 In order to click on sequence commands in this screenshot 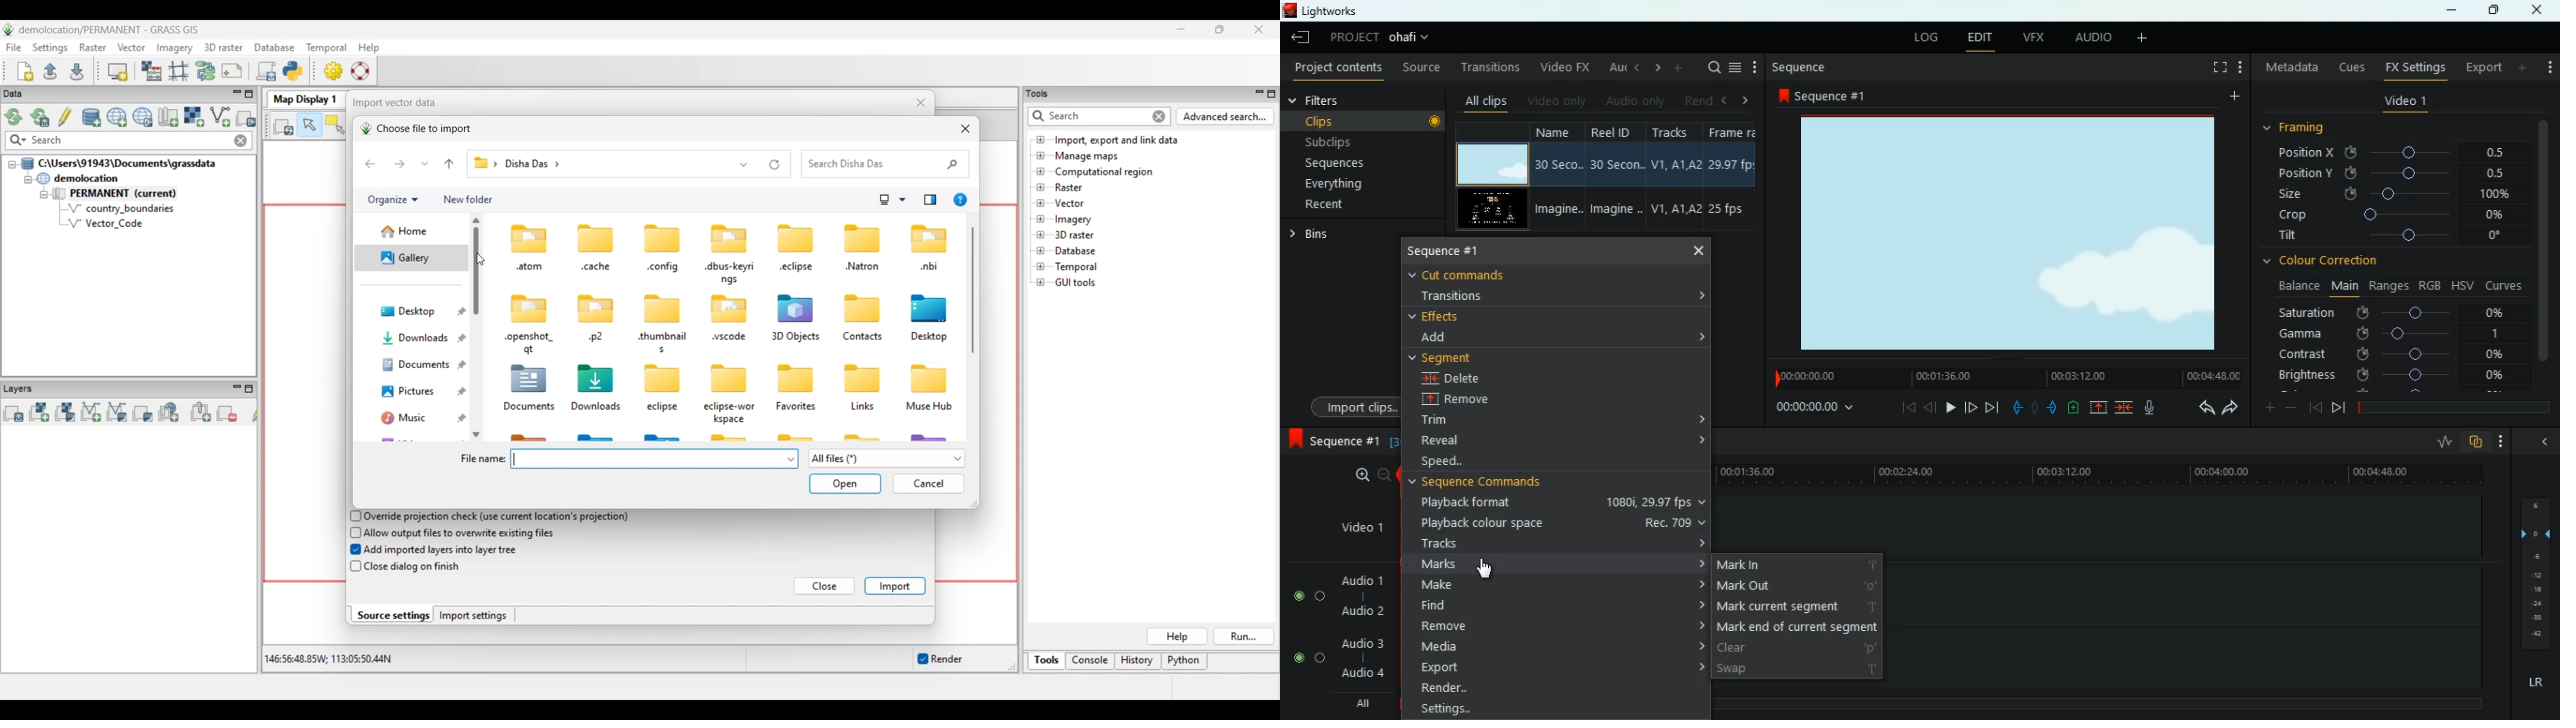, I will do `click(1490, 481)`.